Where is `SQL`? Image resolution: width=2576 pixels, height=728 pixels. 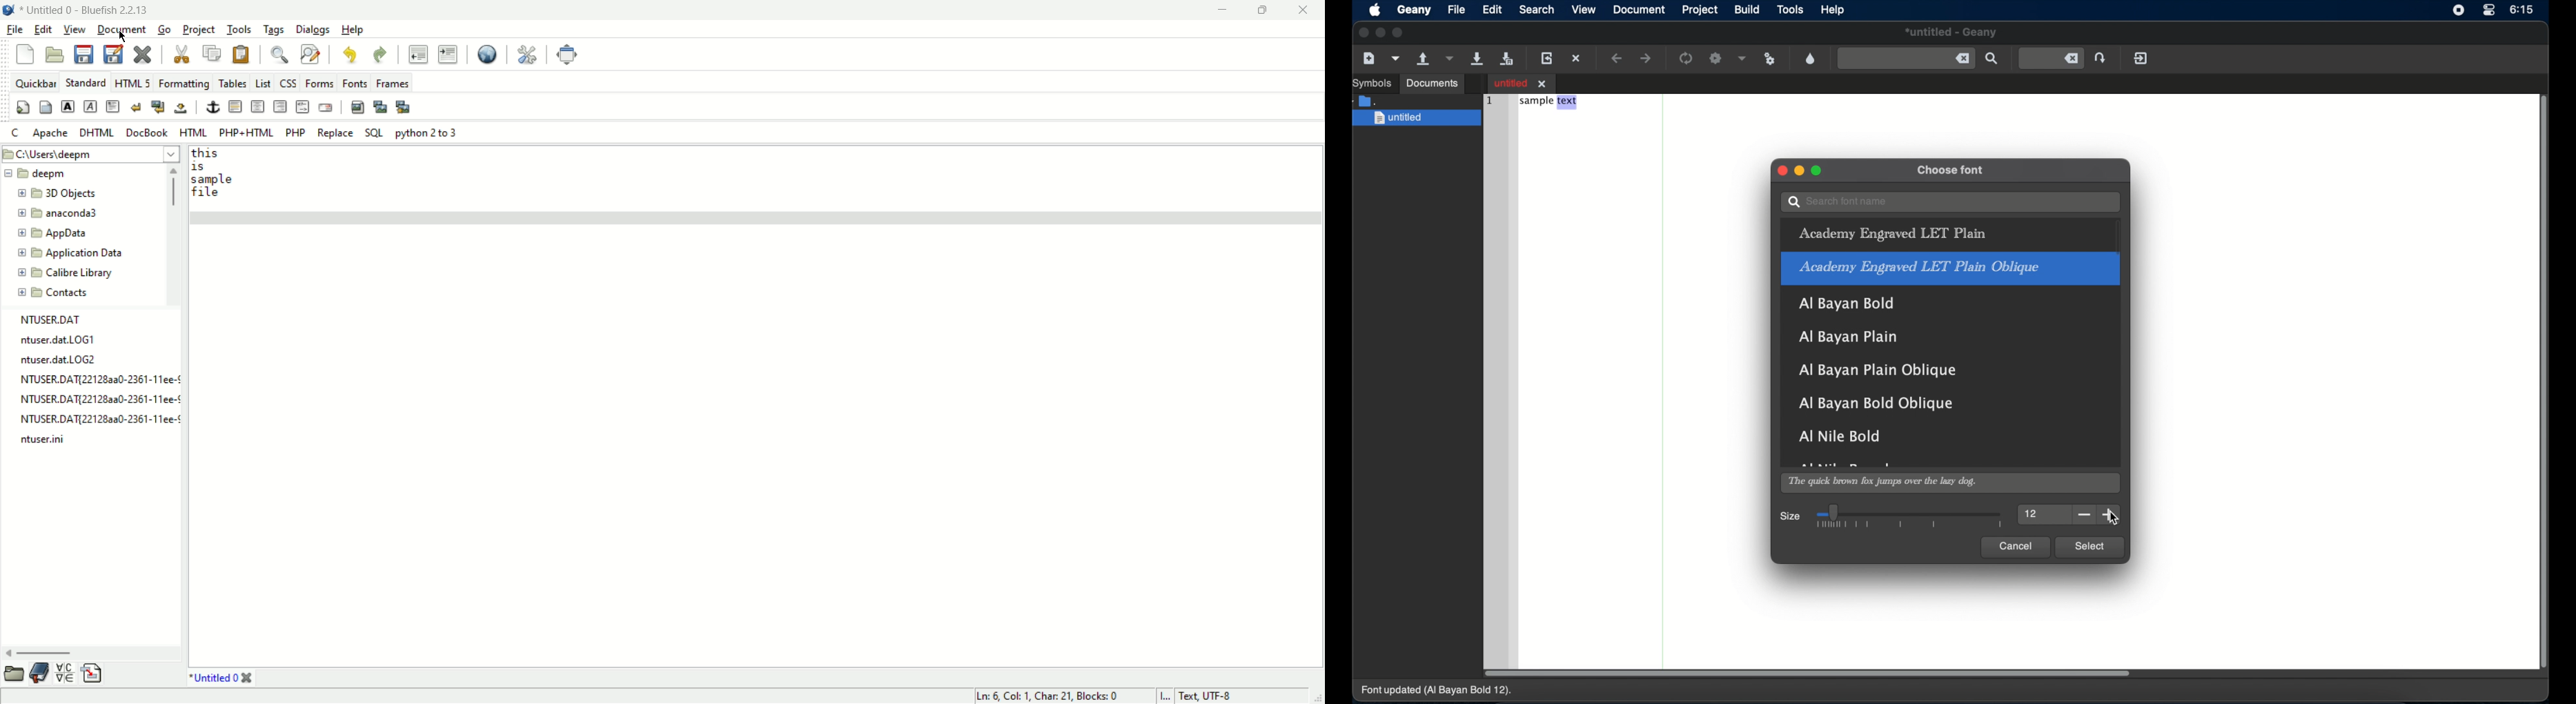
SQL is located at coordinates (373, 134).